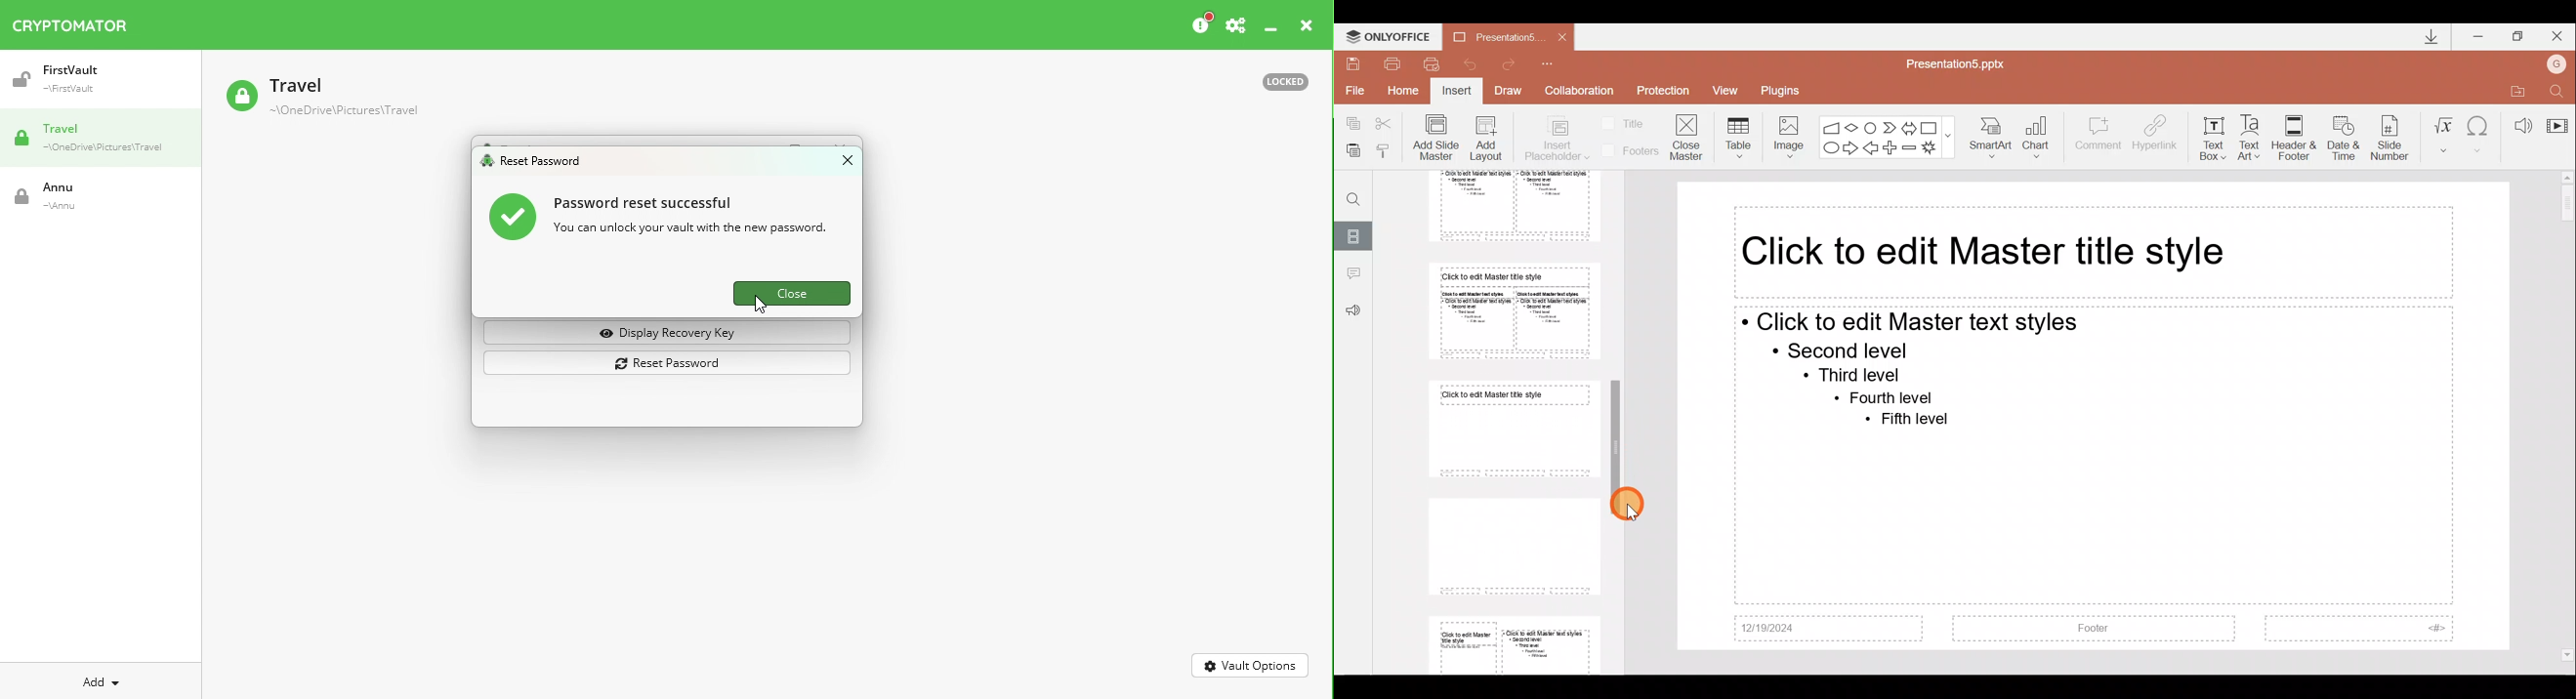  What do you see at coordinates (2557, 120) in the screenshot?
I see `Video` at bounding box center [2557, 120].